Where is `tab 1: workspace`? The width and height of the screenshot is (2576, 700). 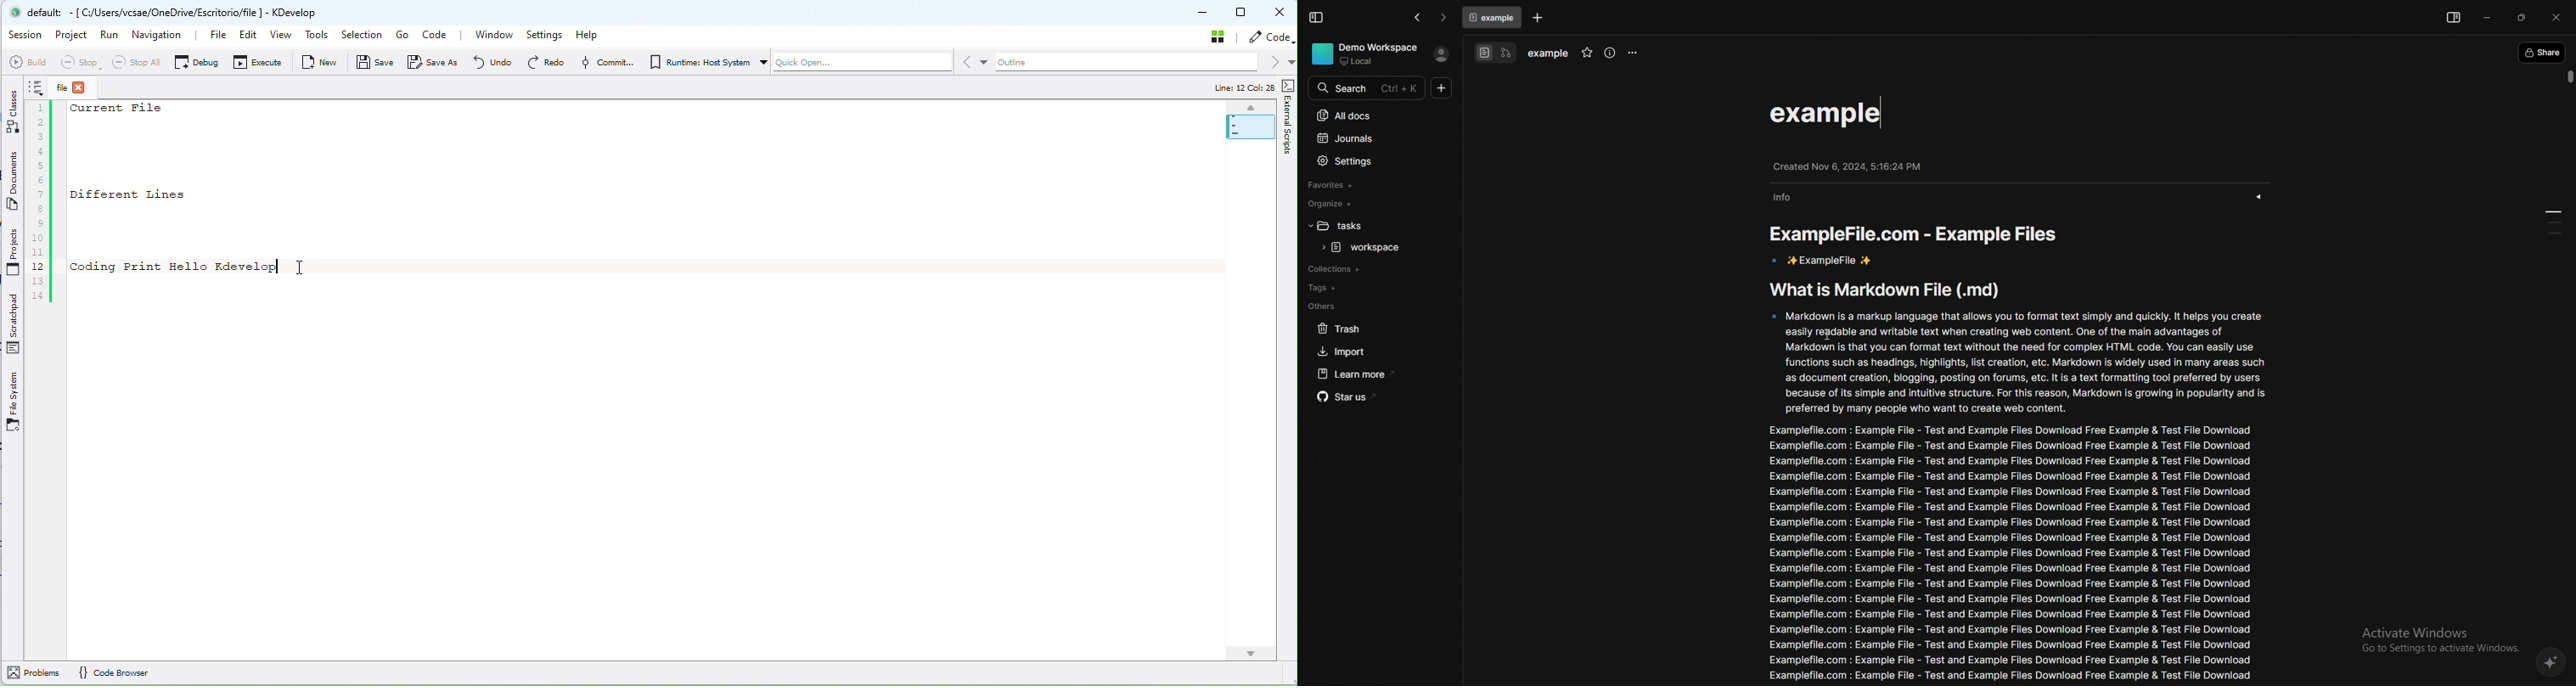 tab 1: workspace is located at coordinates (1494, 17).